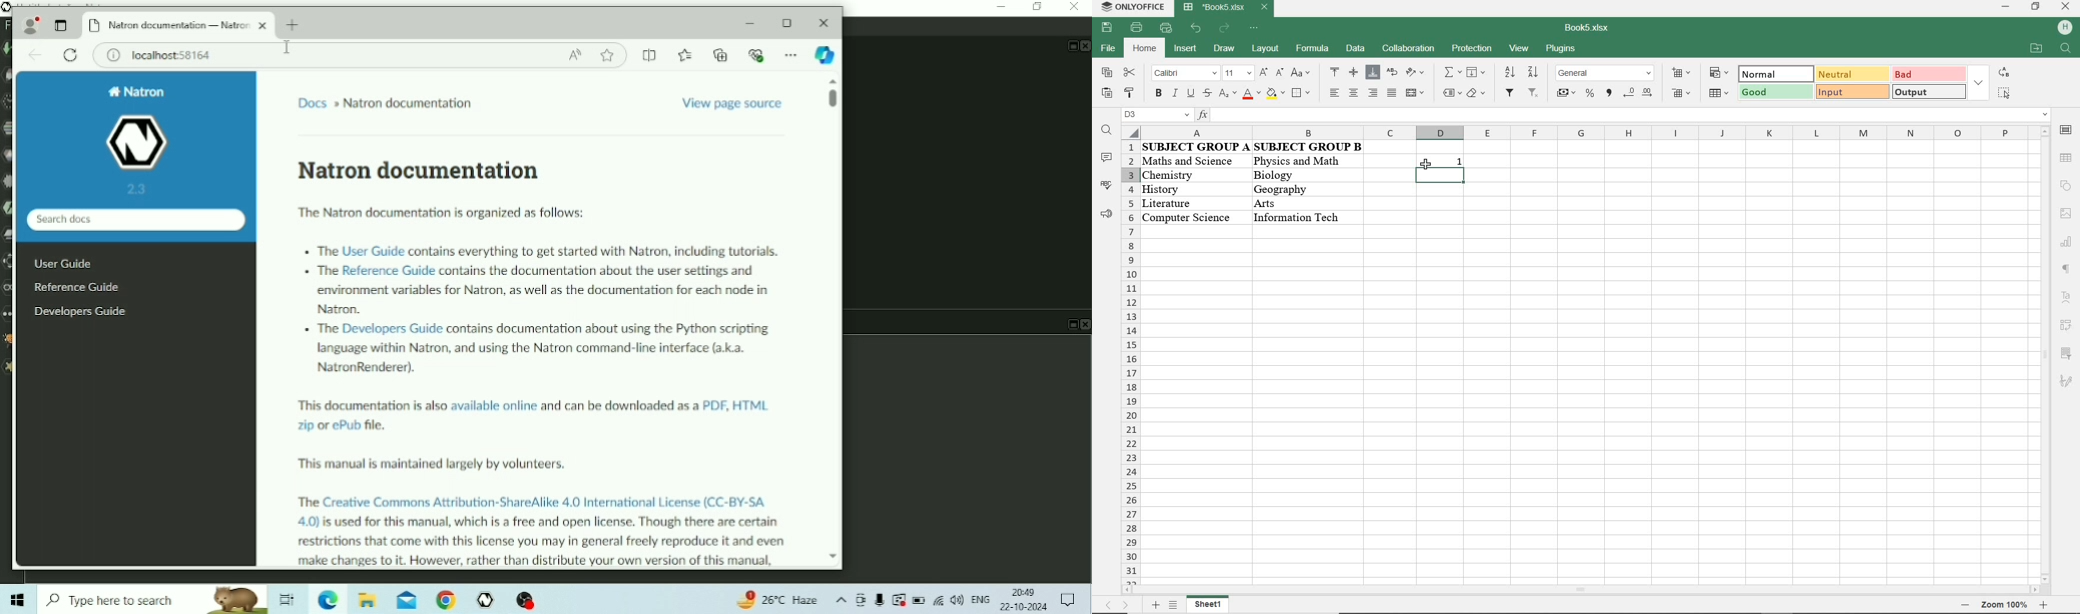 Image resolution: width=2100 pixels, height=616 pixels. I want to click on collaboration, so click(1407, 49).